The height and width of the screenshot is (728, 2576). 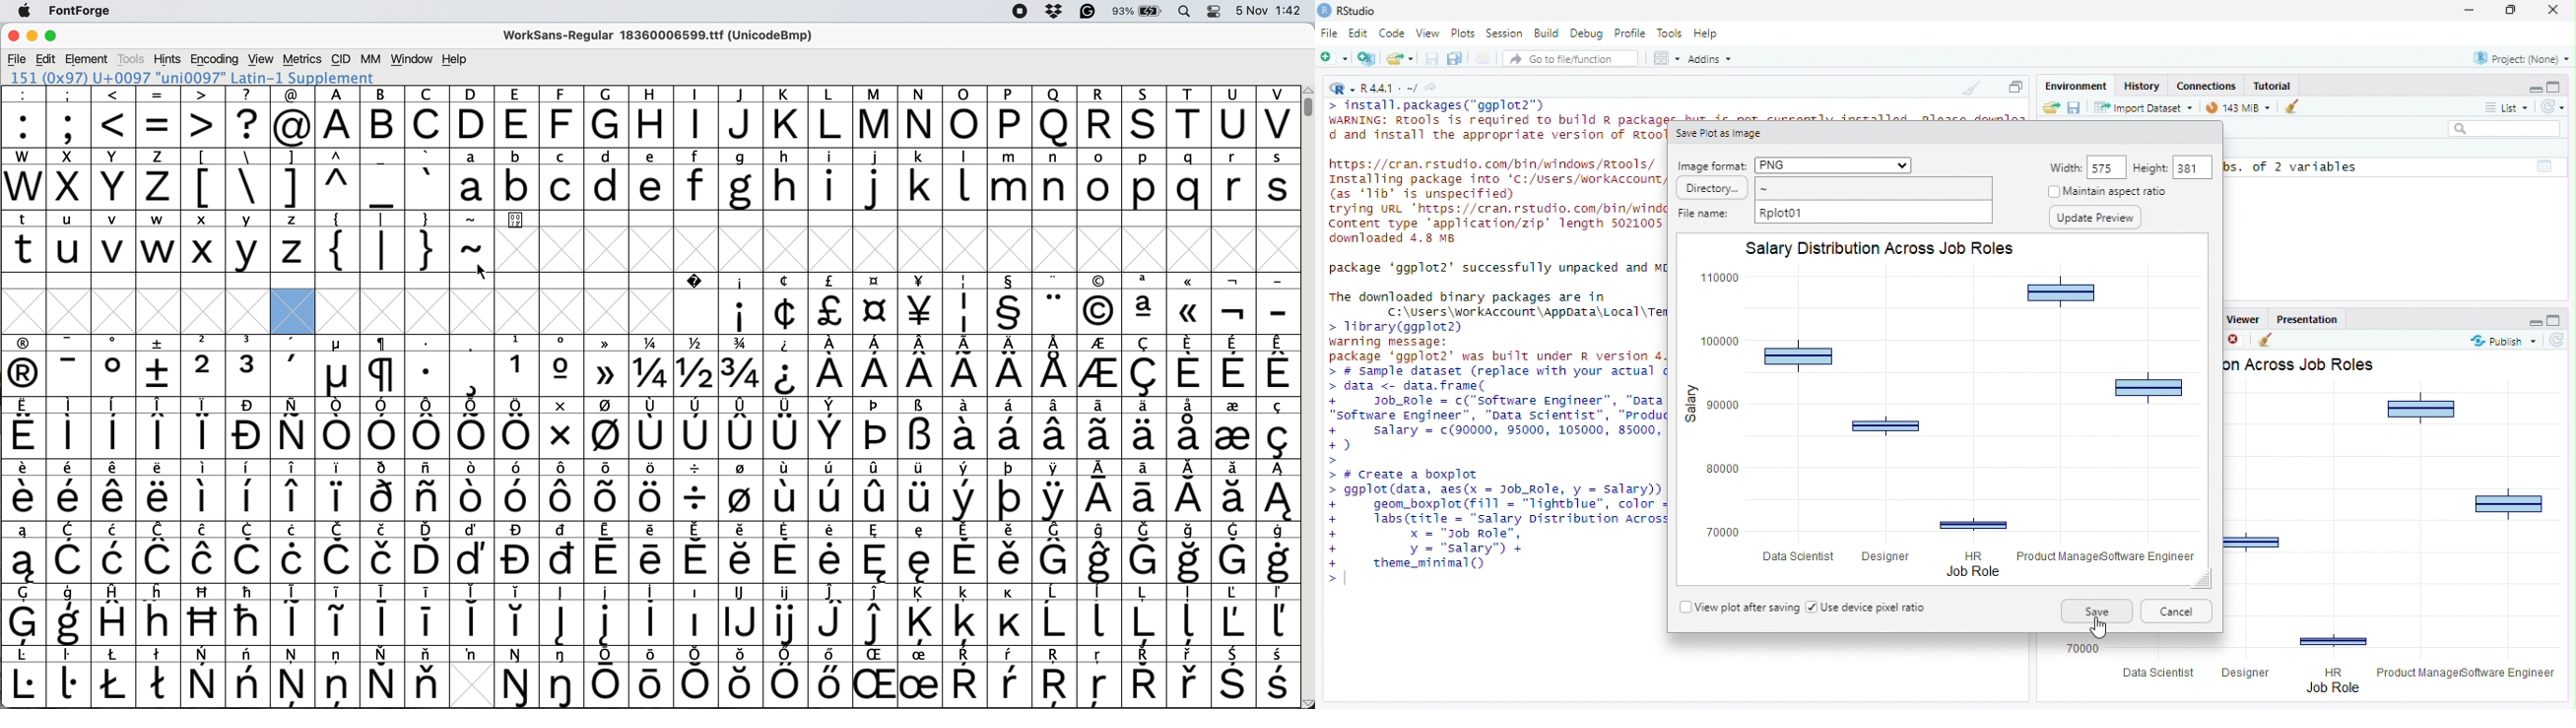 I want to click on File, so click(x=1330, y=34).